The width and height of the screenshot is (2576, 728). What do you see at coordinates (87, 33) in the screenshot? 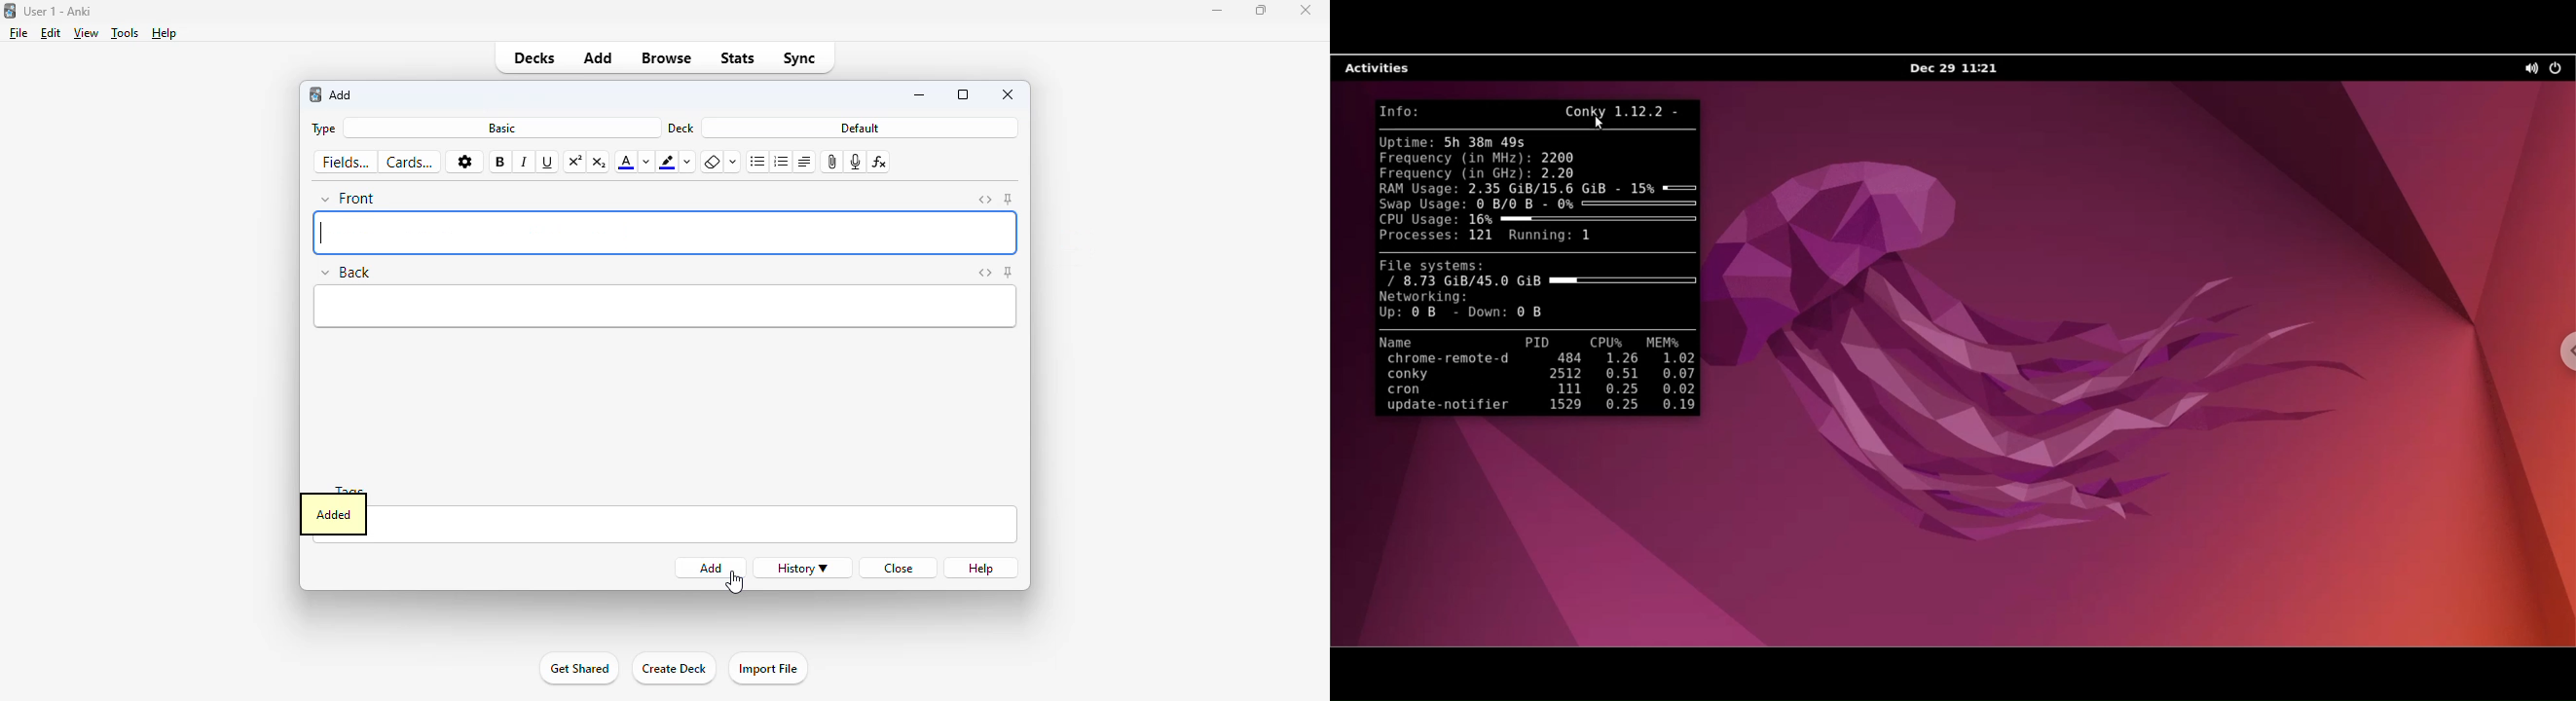
I see `view` at bounding box center [87, 33].